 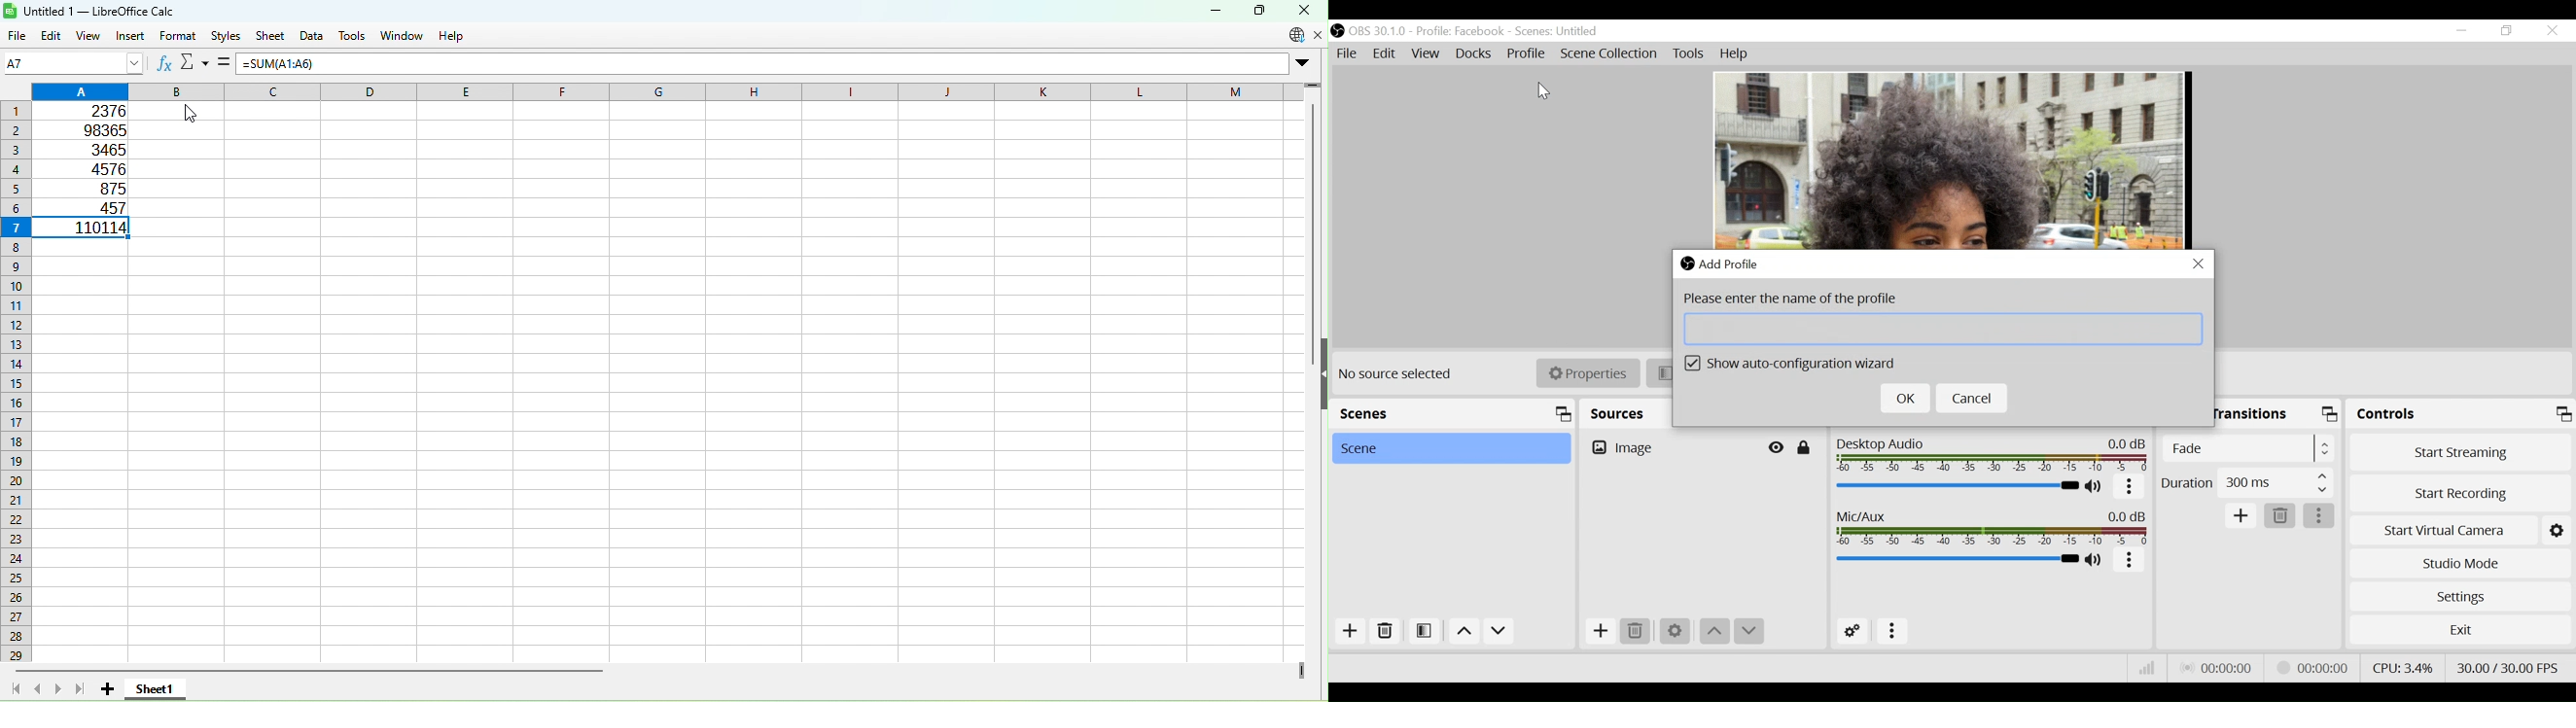 What do you see at coordinates (1778, 447) in the screenshot?
I see `Hide/Display` at bounding box center [1778, 447].